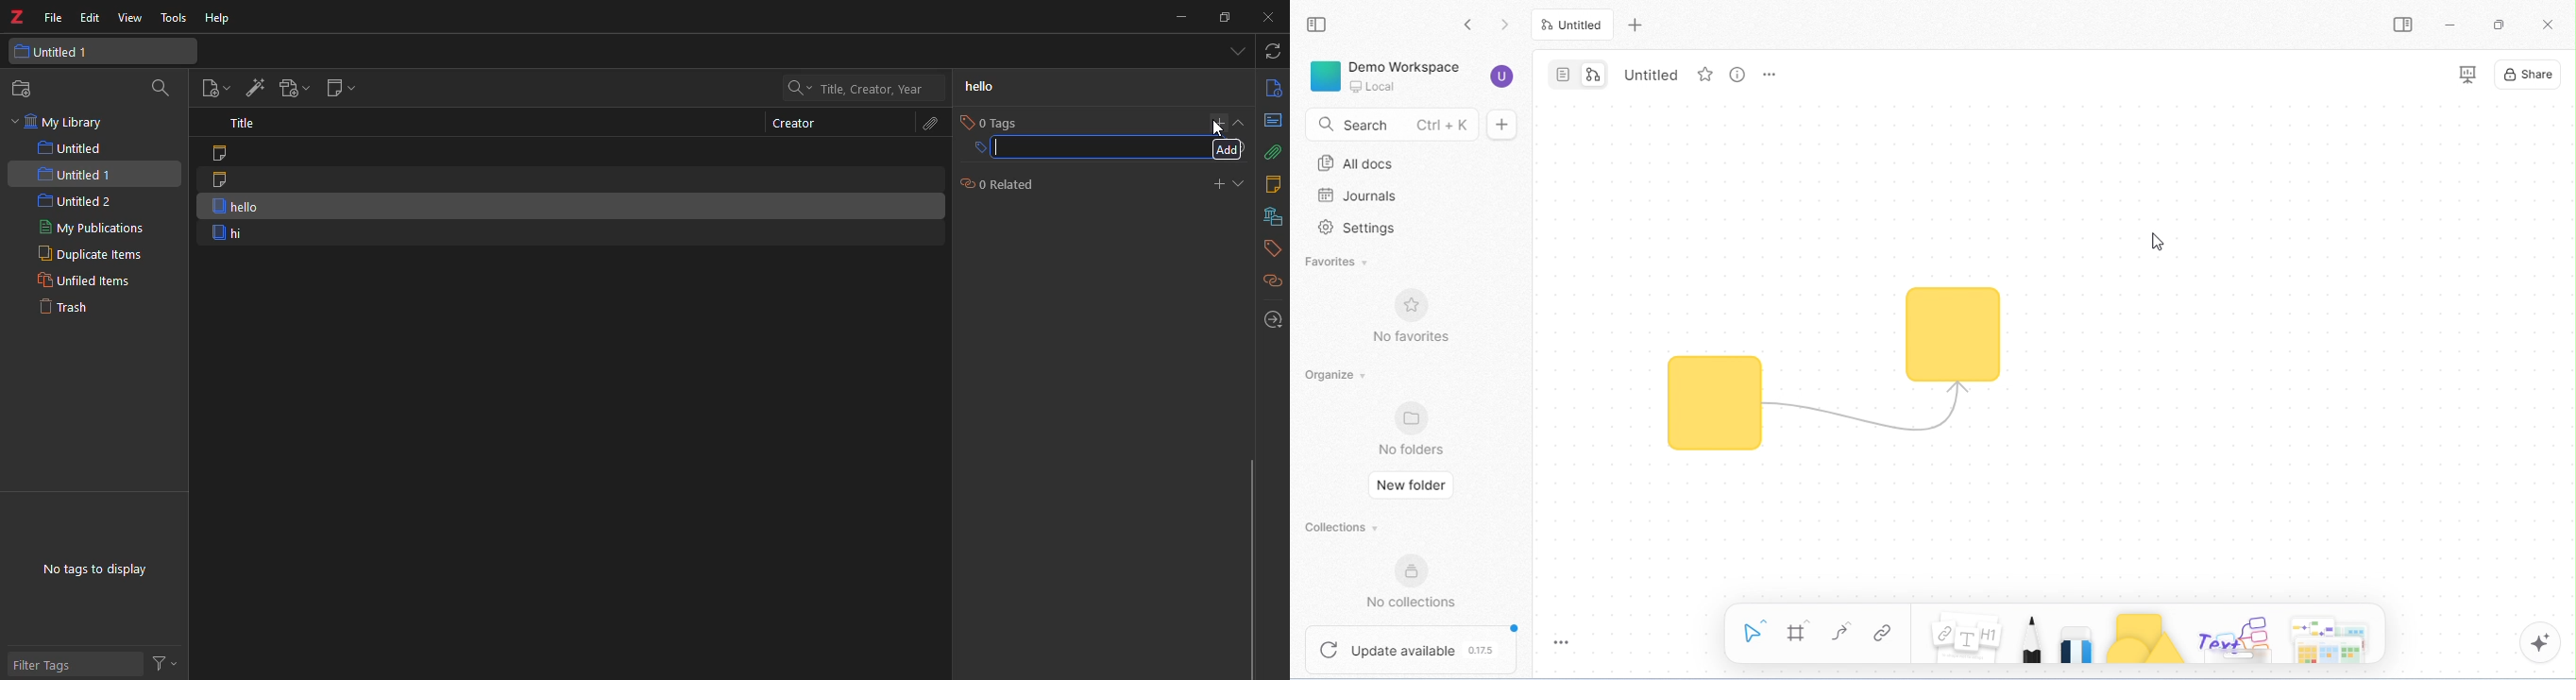  What do you see at coordinates (1270, 216) in the screenshot?
I see `library` at bounding box center [1270, 216].